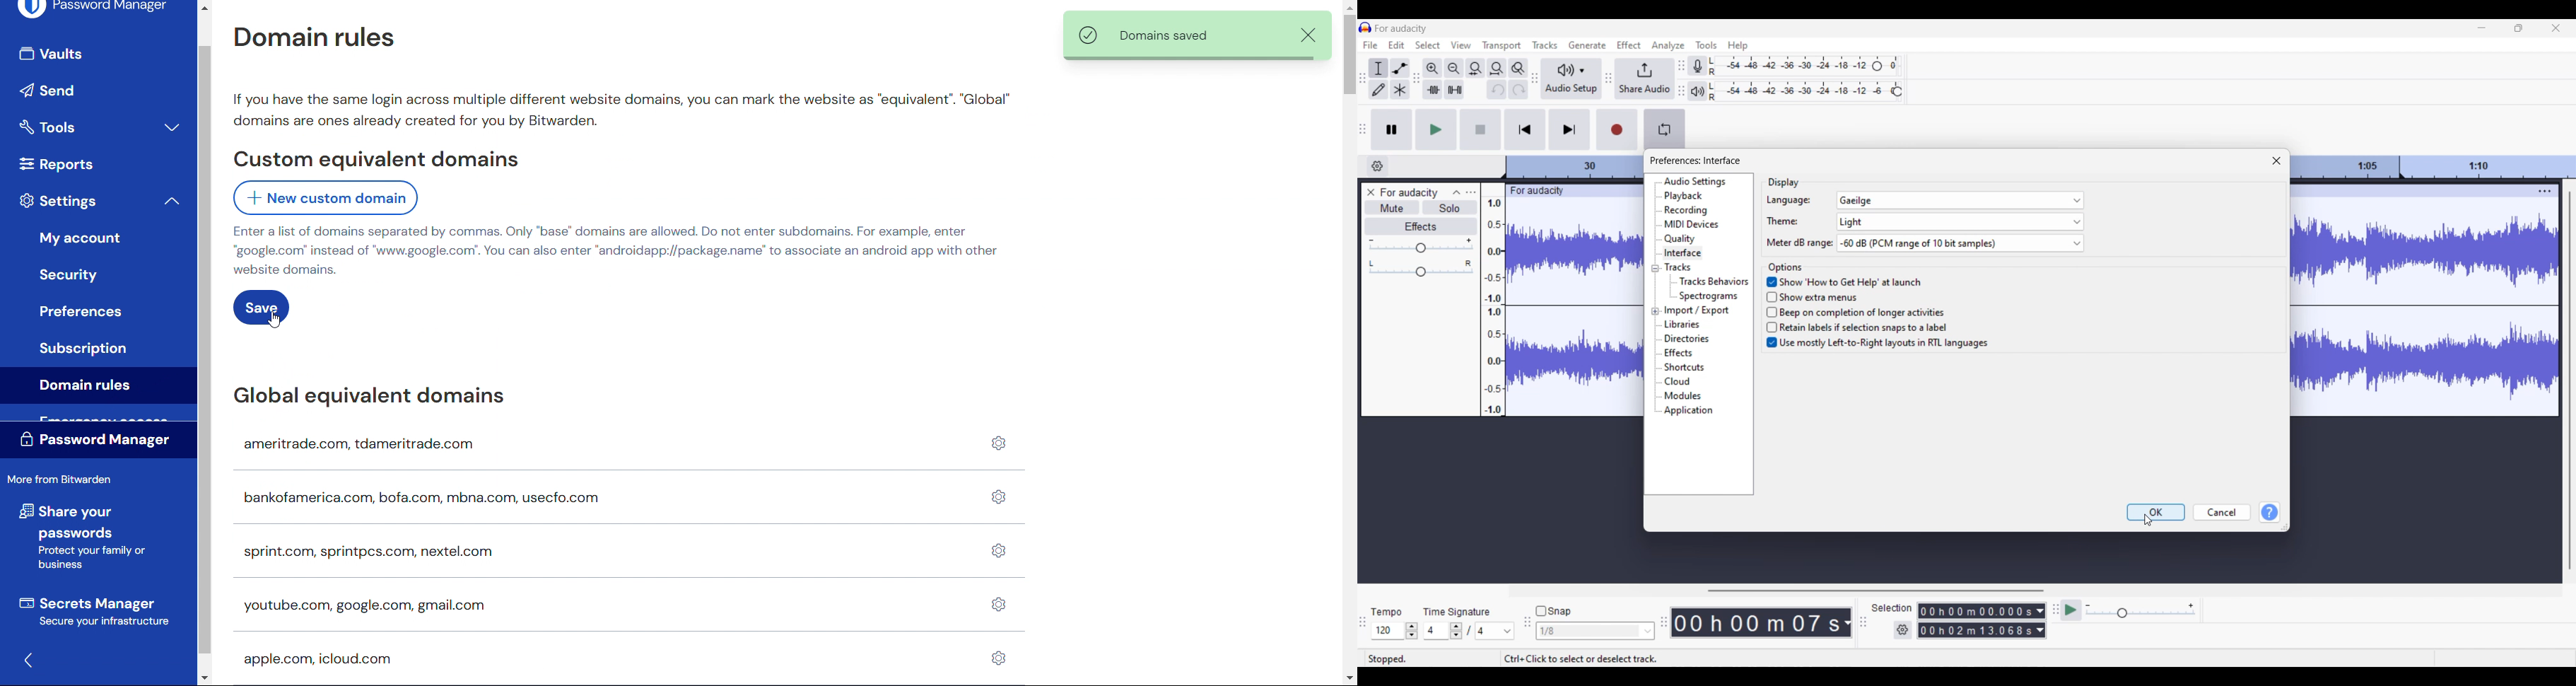 Image resolution: width=2576 pixels, height=700 pixels. What do you see at coordinates (1684, 367) in the screenshot?
I see `Shortcuts` at bounding box center [1684, 367].